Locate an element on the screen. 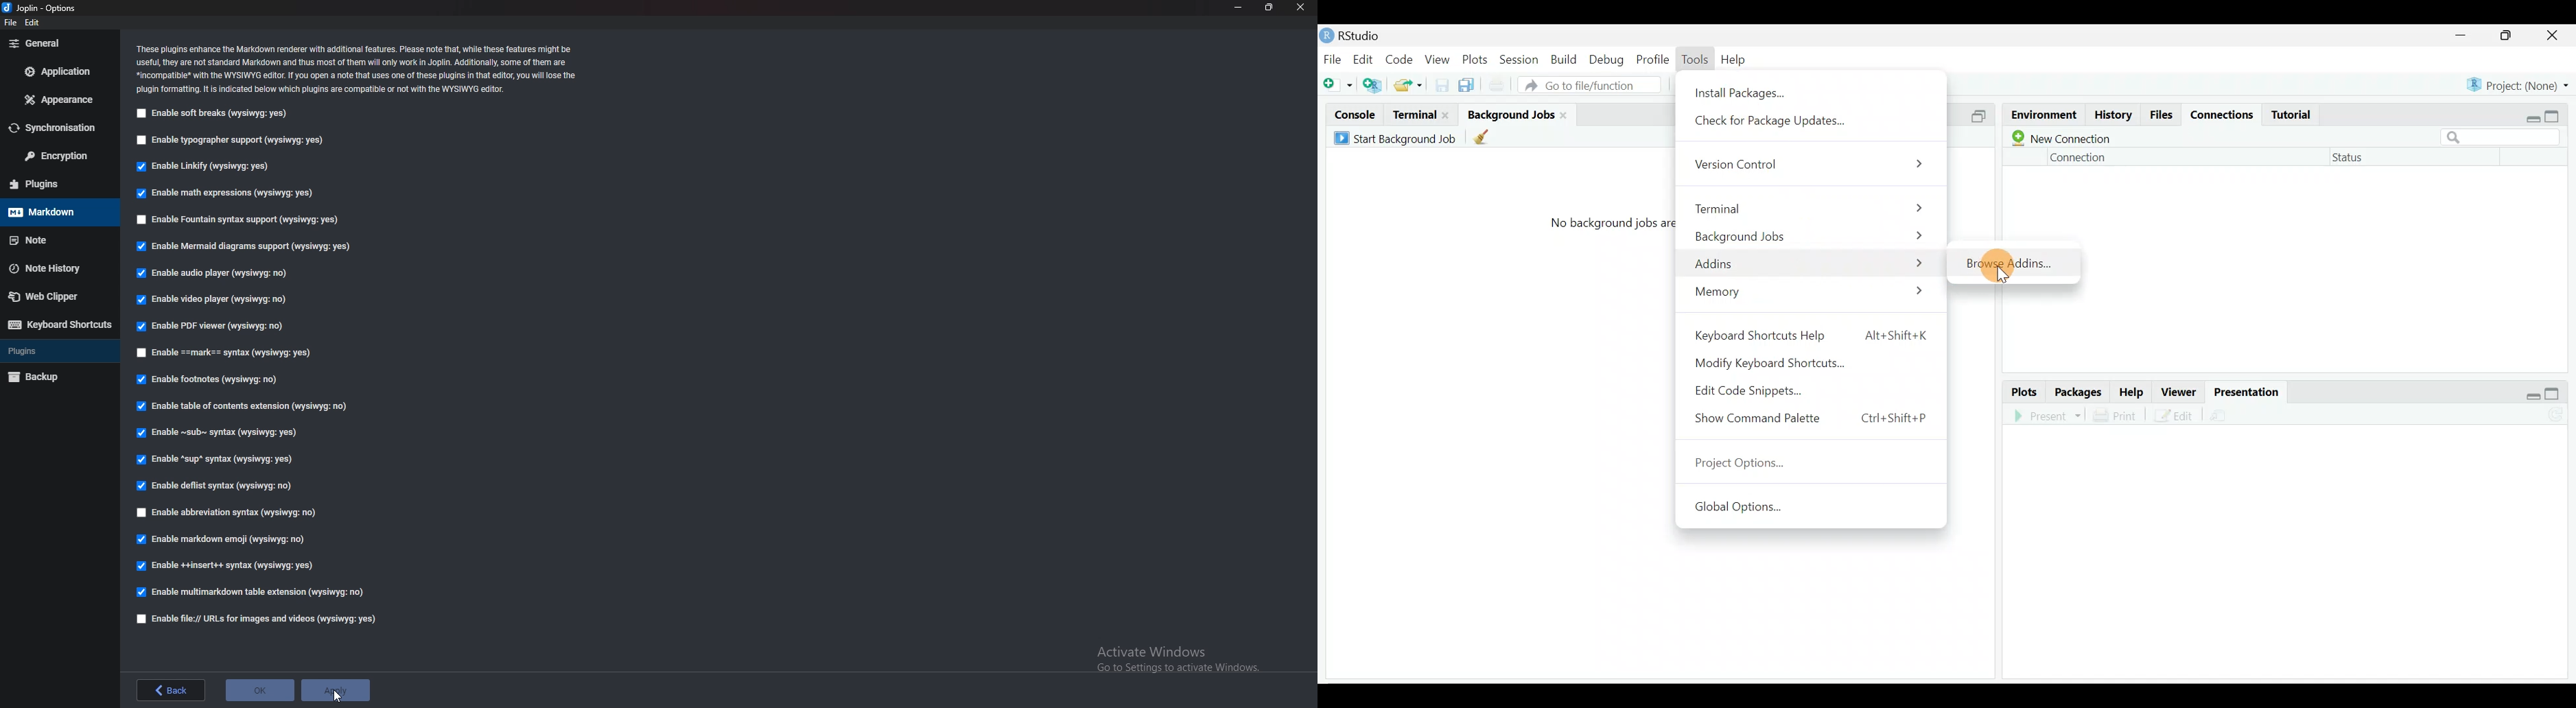 This screenshot has height=728, width=2576. Build is located at coordinates (1565, 60).